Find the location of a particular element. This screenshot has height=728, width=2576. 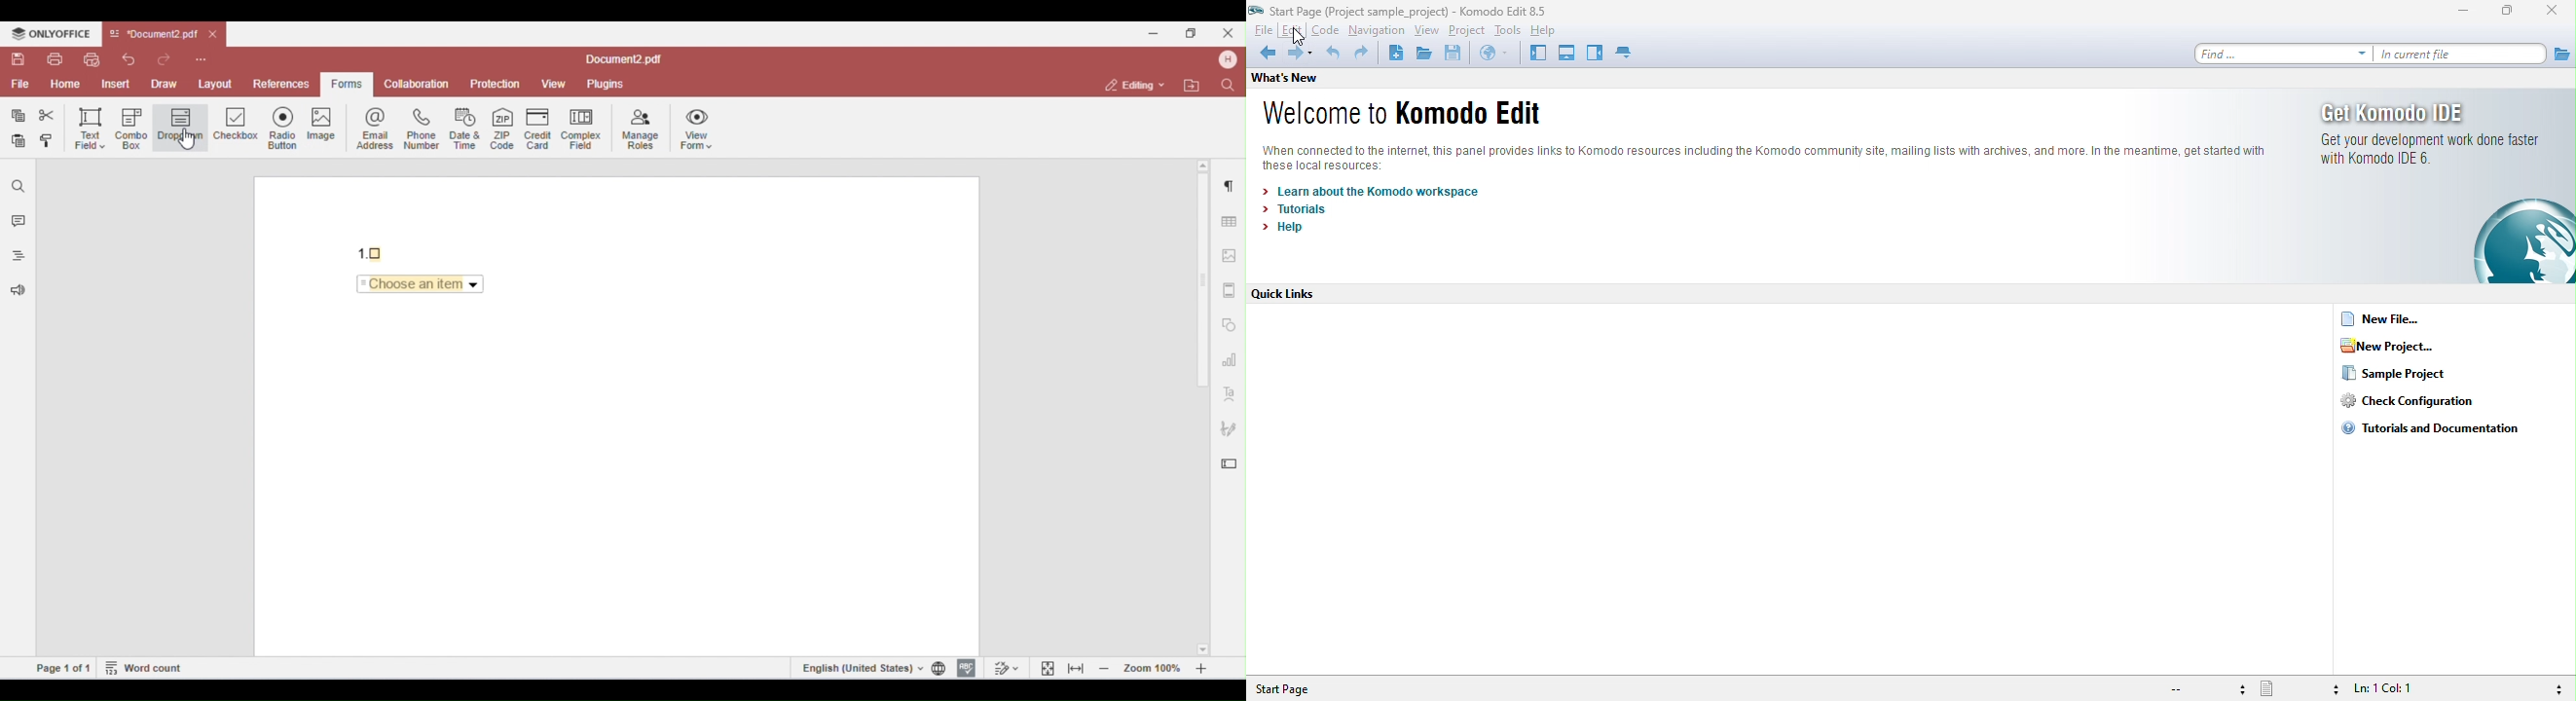

close is located at coordinates (2557, 12).